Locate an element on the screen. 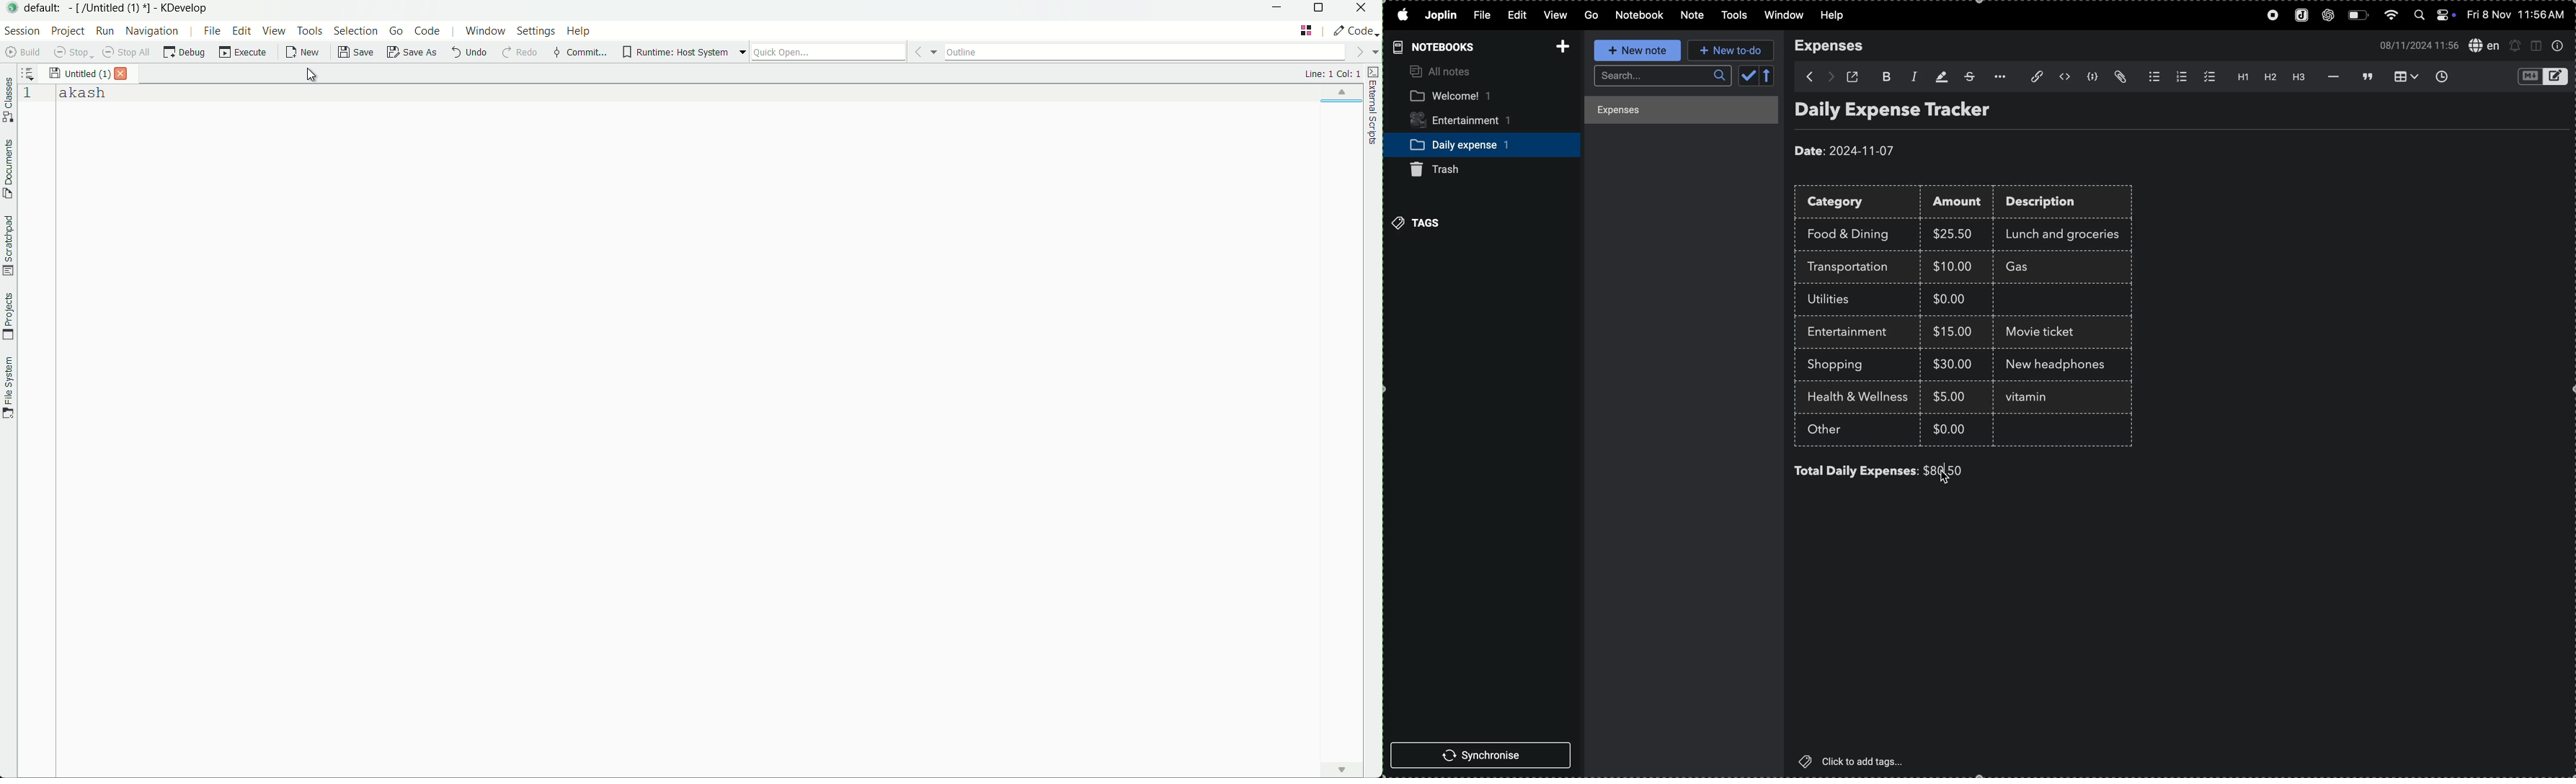 The width and height of the screenshot is (2576, 784). heading 1 is located at coordinates (2239, 77).